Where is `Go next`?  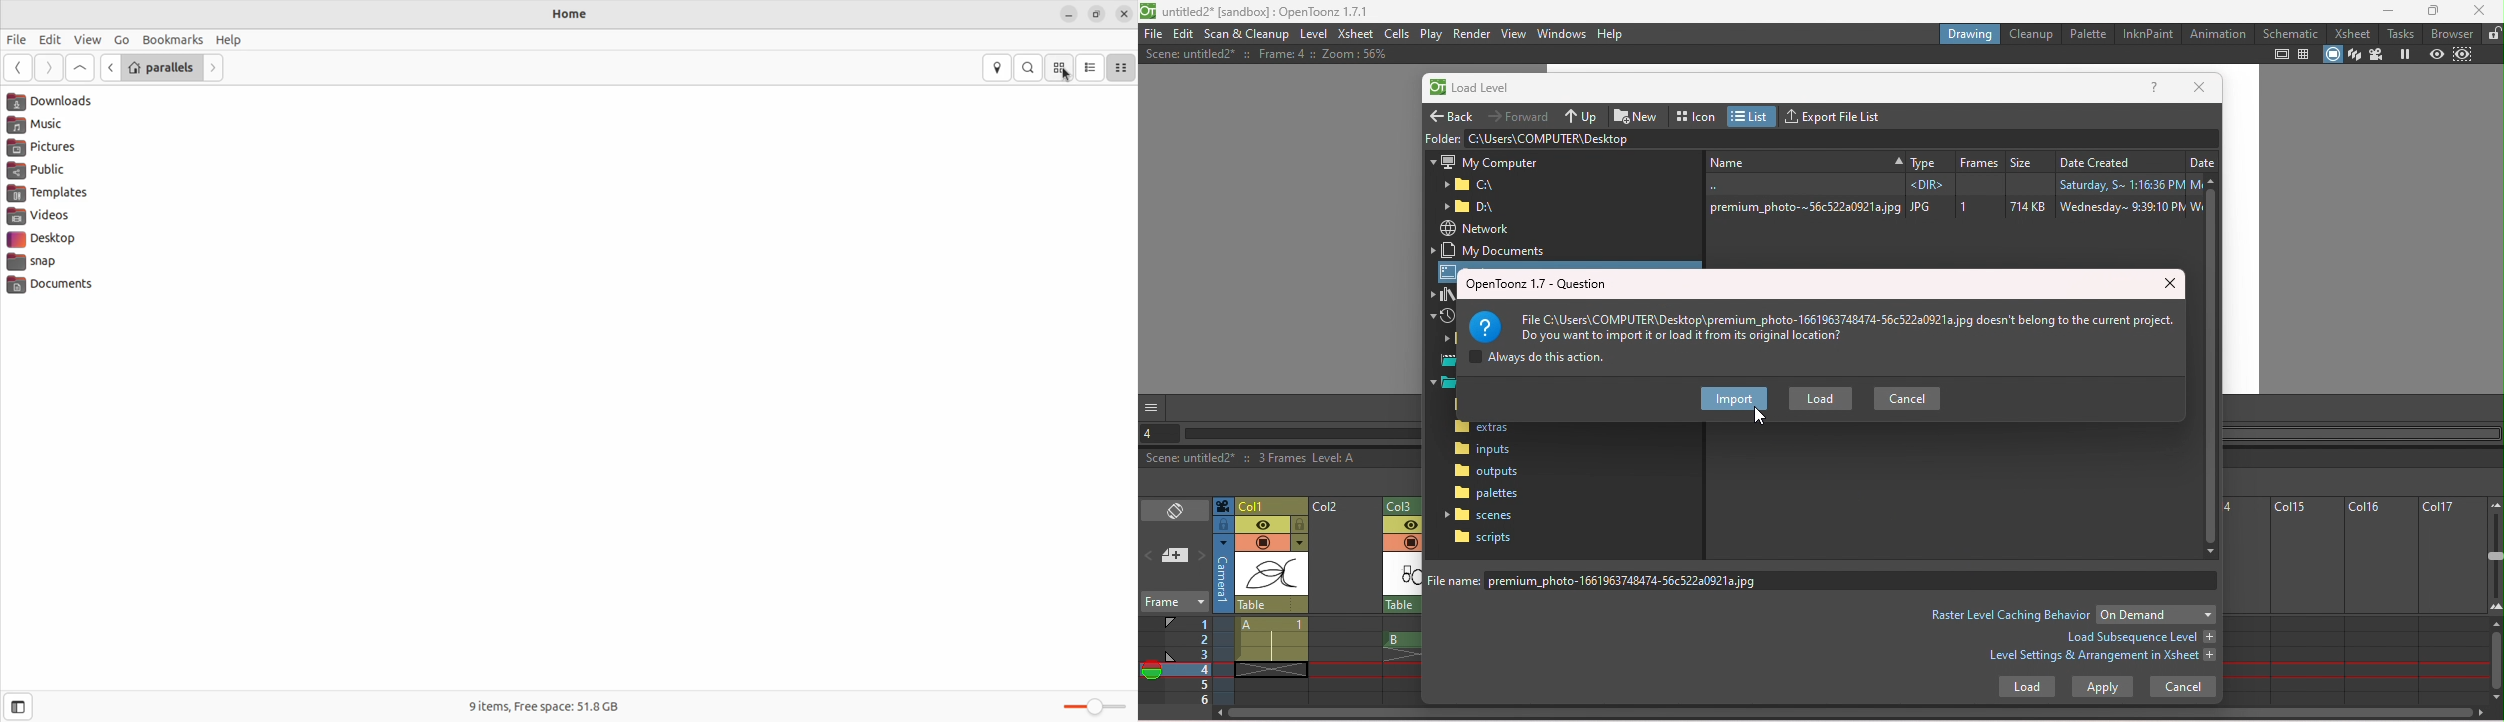
Go next is located at coordinates (214, 66).